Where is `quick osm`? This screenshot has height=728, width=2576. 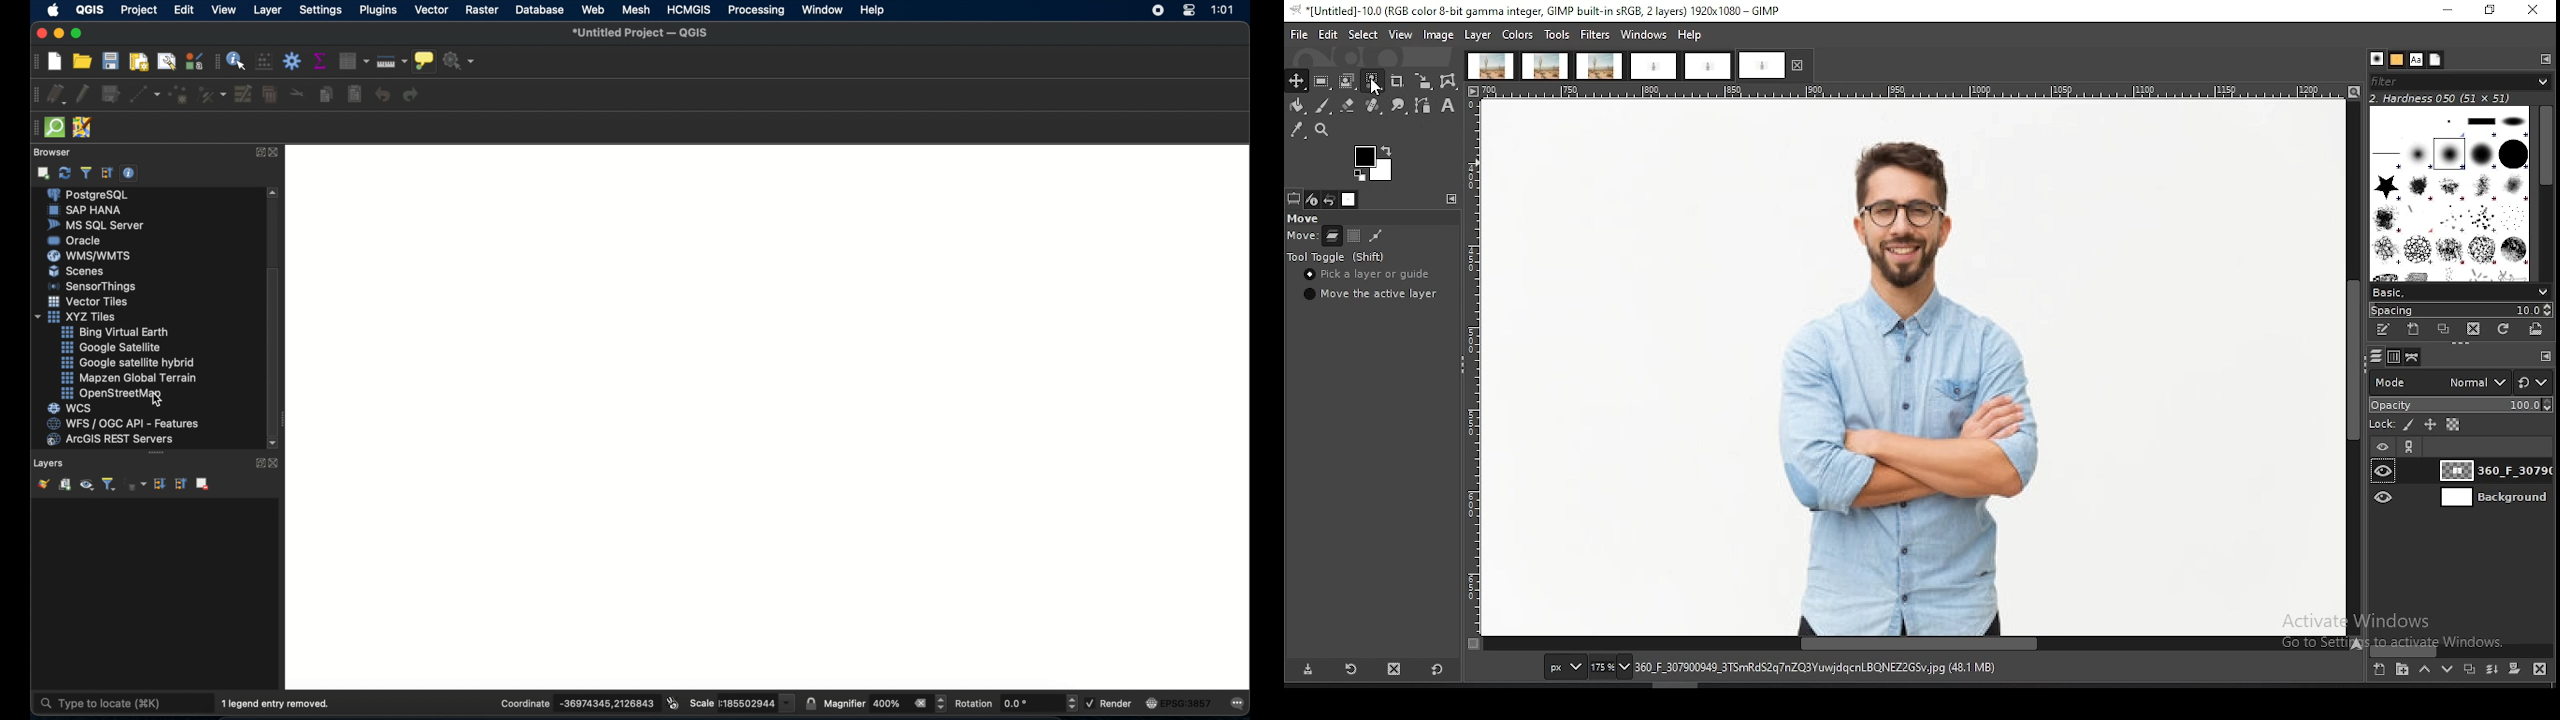
quick osm is located at coordinates (54, 127).